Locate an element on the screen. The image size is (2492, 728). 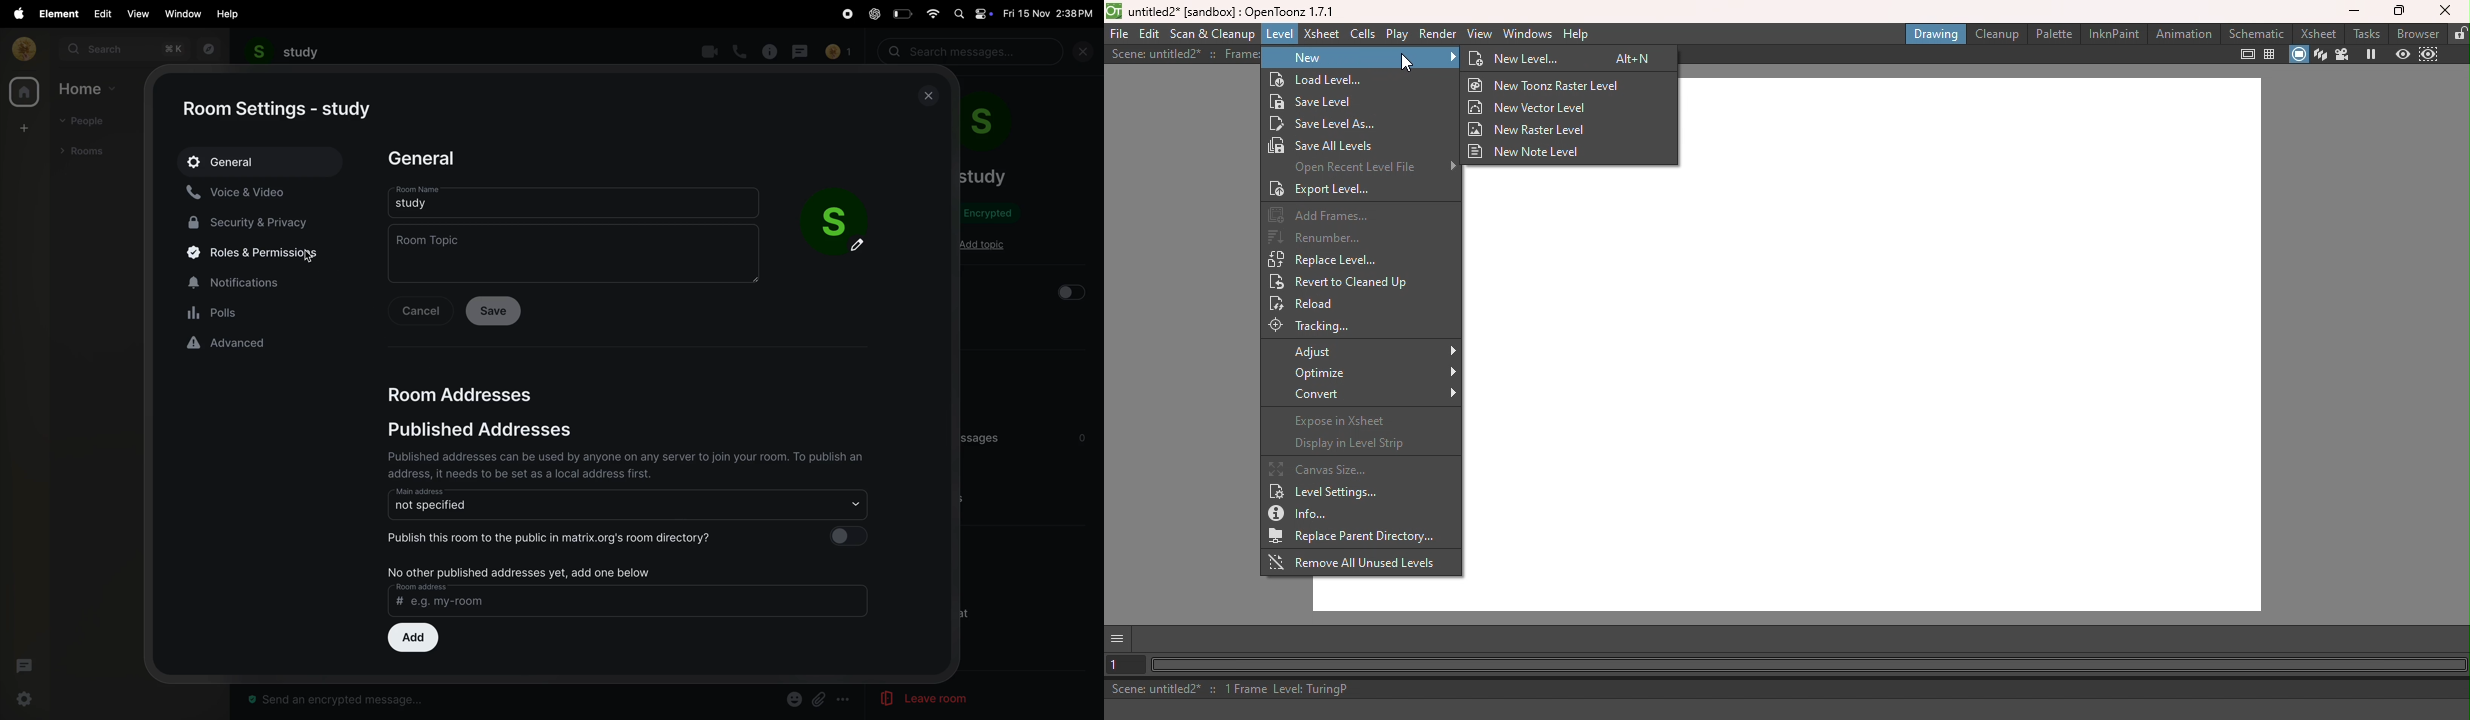
more options is located at coordinates (844, 700).